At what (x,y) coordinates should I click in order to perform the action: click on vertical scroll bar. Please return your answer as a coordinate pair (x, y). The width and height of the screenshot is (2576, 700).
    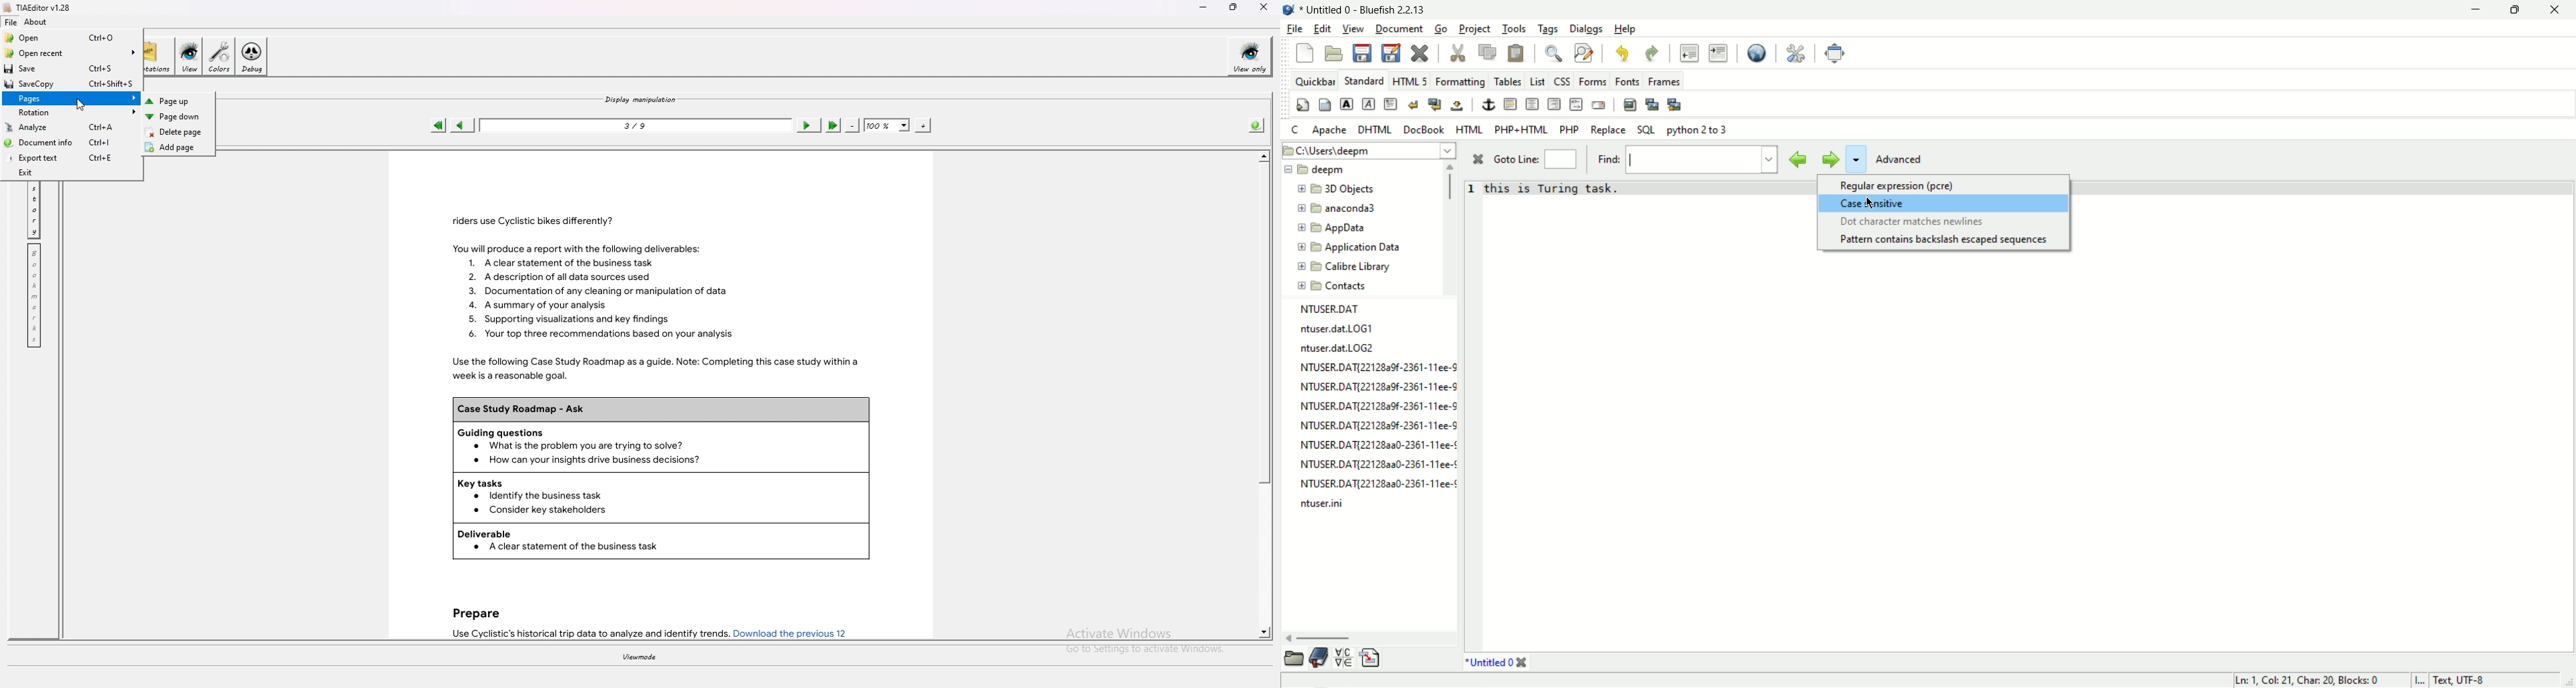
    Looking at the image, I should click on (1453, 183).